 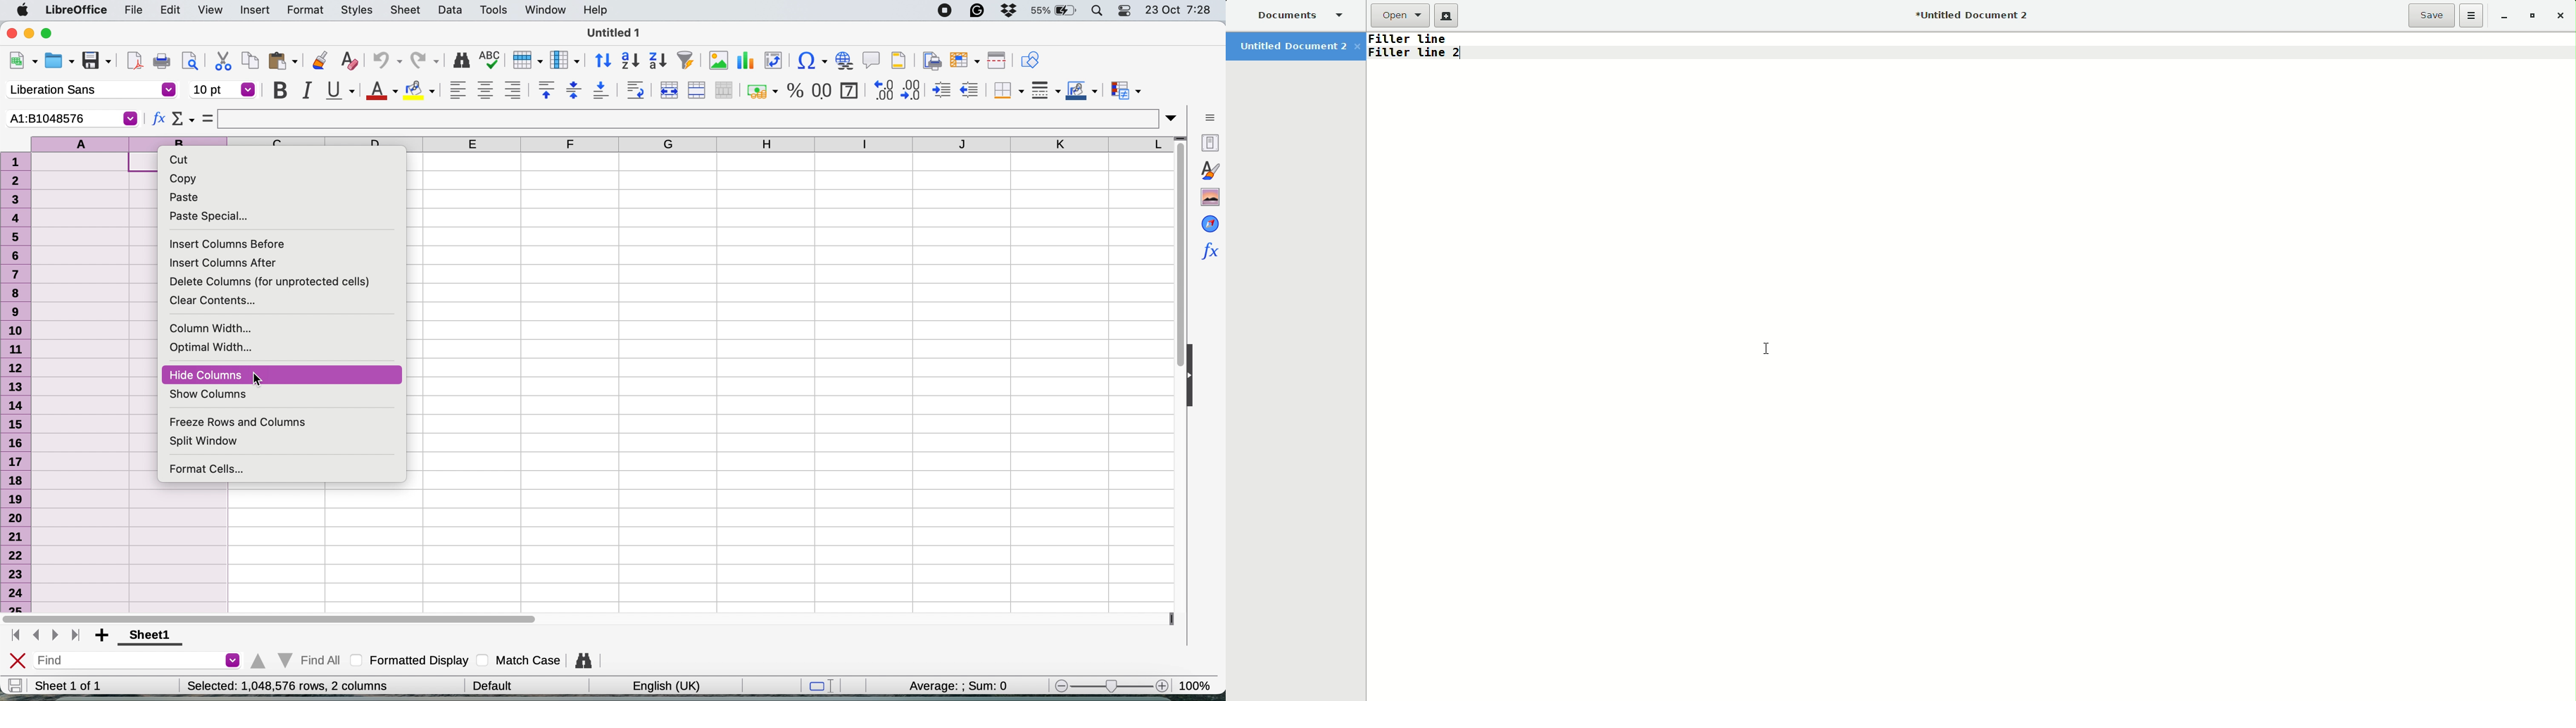 What do you see at coordinates (723, 89) in the screenshot?
I see `unmerge` at bounding box center [723, 89].